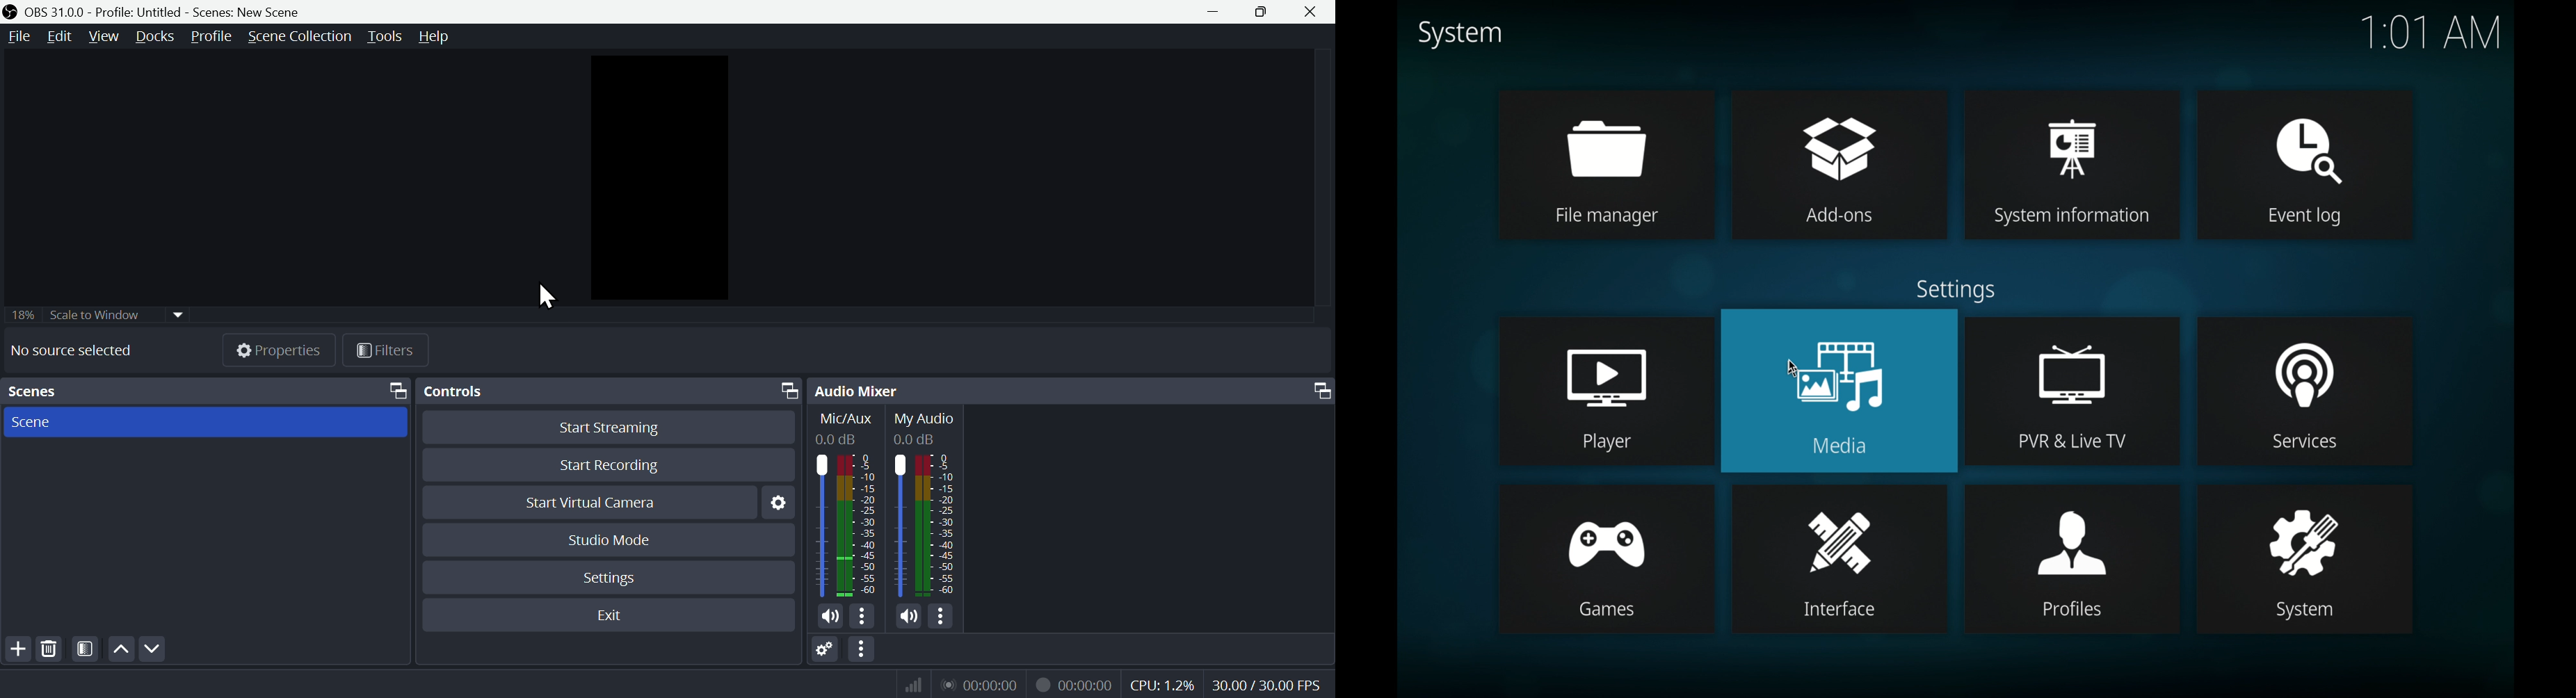  Describe the element at coordinates (828, 615) in the screenshot. I see `Mute/Unmute` at that location.